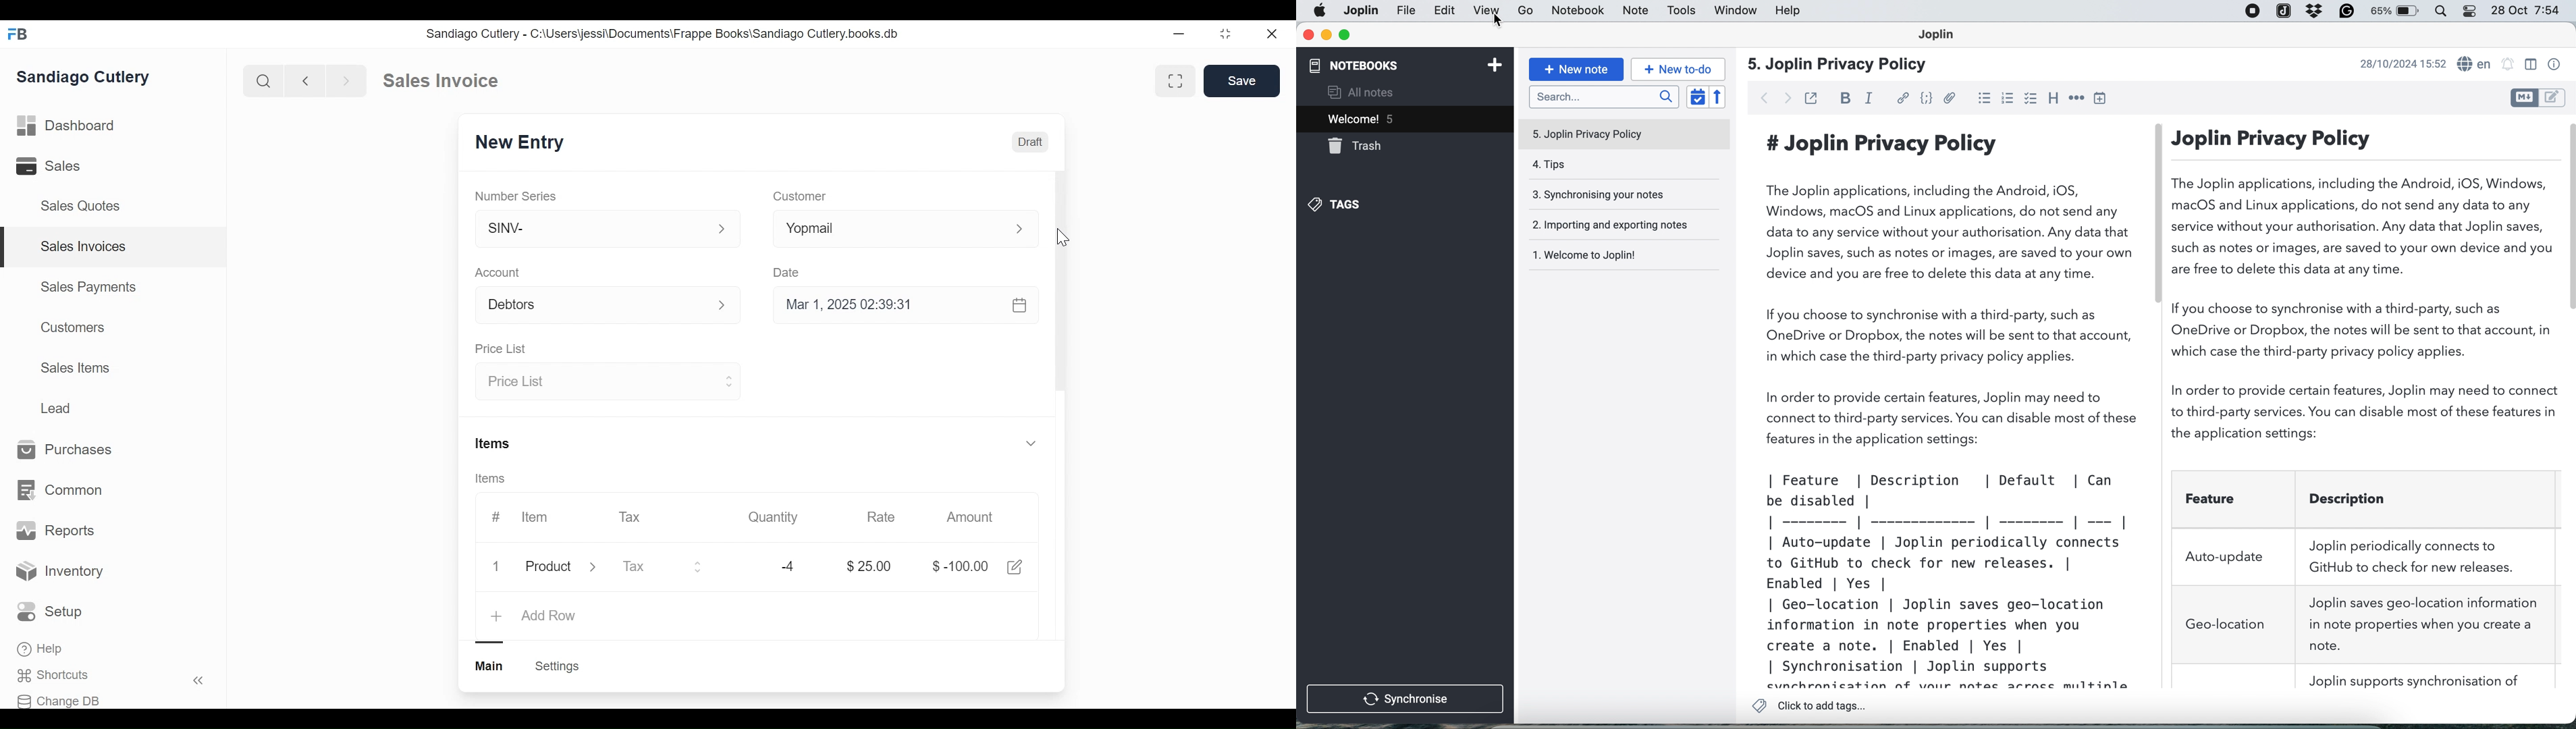 The width and height of the screenshot is (2576, 756). Describe the element at coordinates (2531, 64) in the screenshot. I see `toggle editor layout` at that location.